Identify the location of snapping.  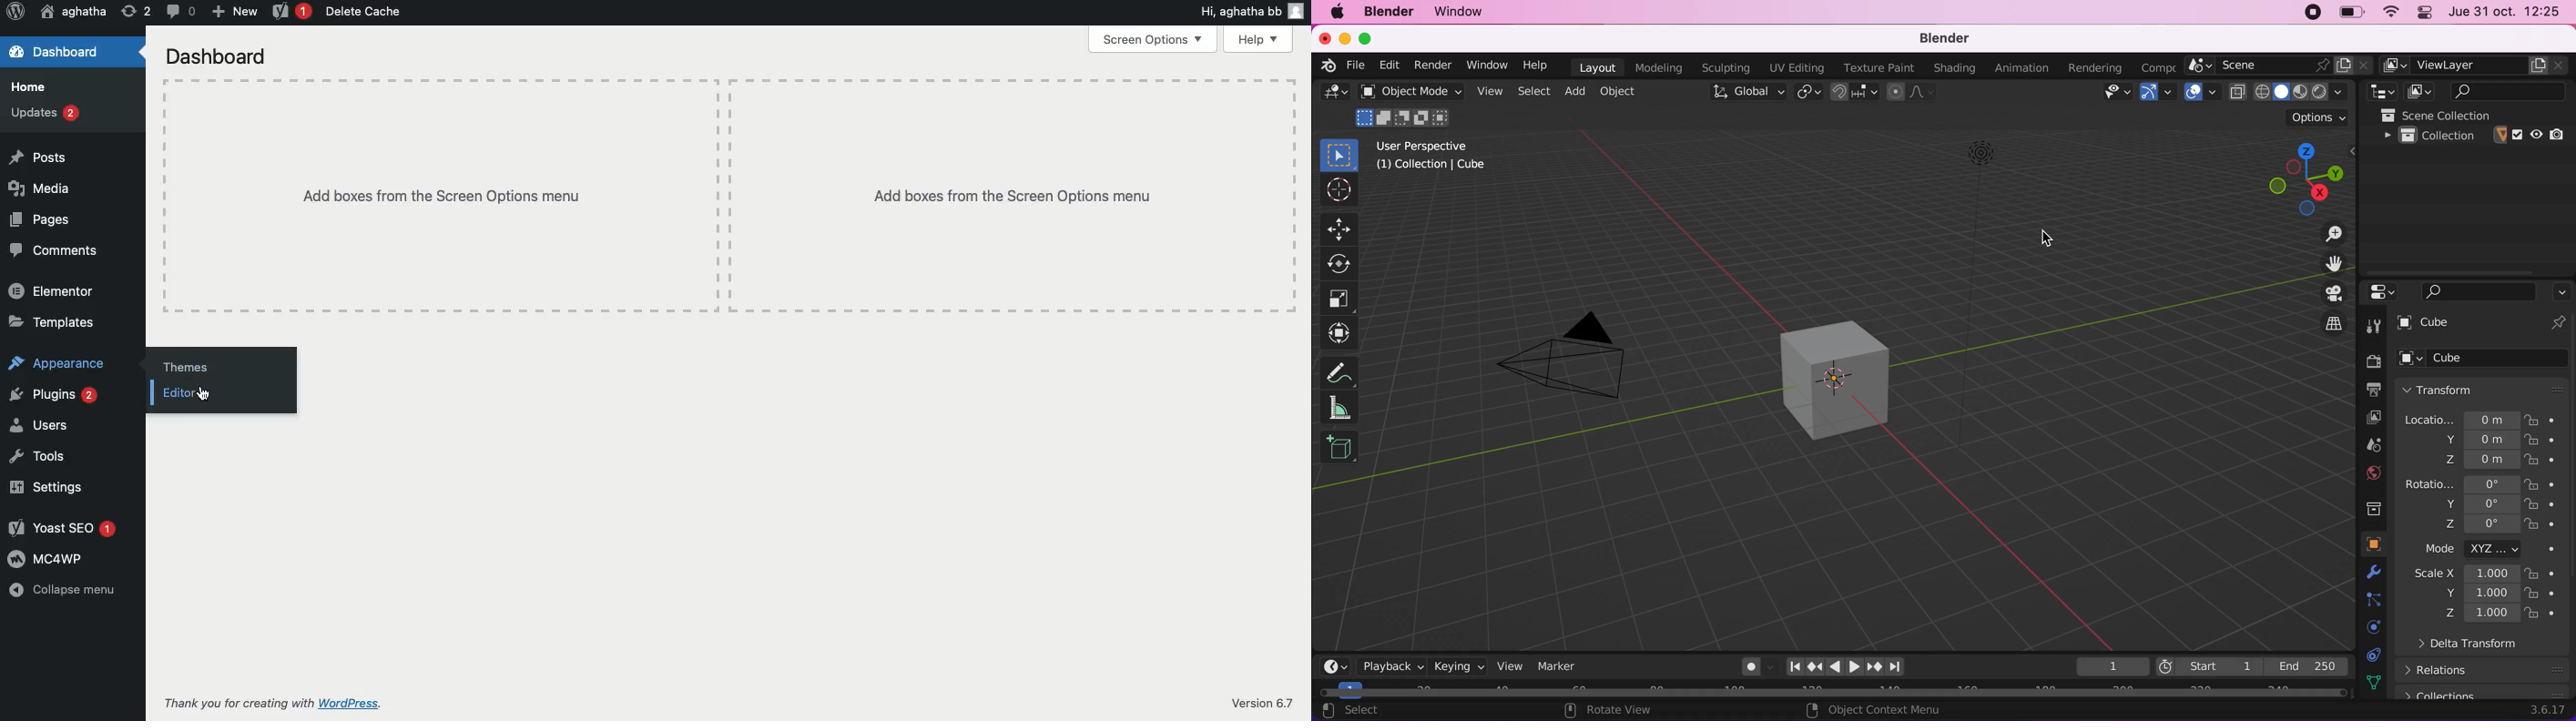
(1857, 92).